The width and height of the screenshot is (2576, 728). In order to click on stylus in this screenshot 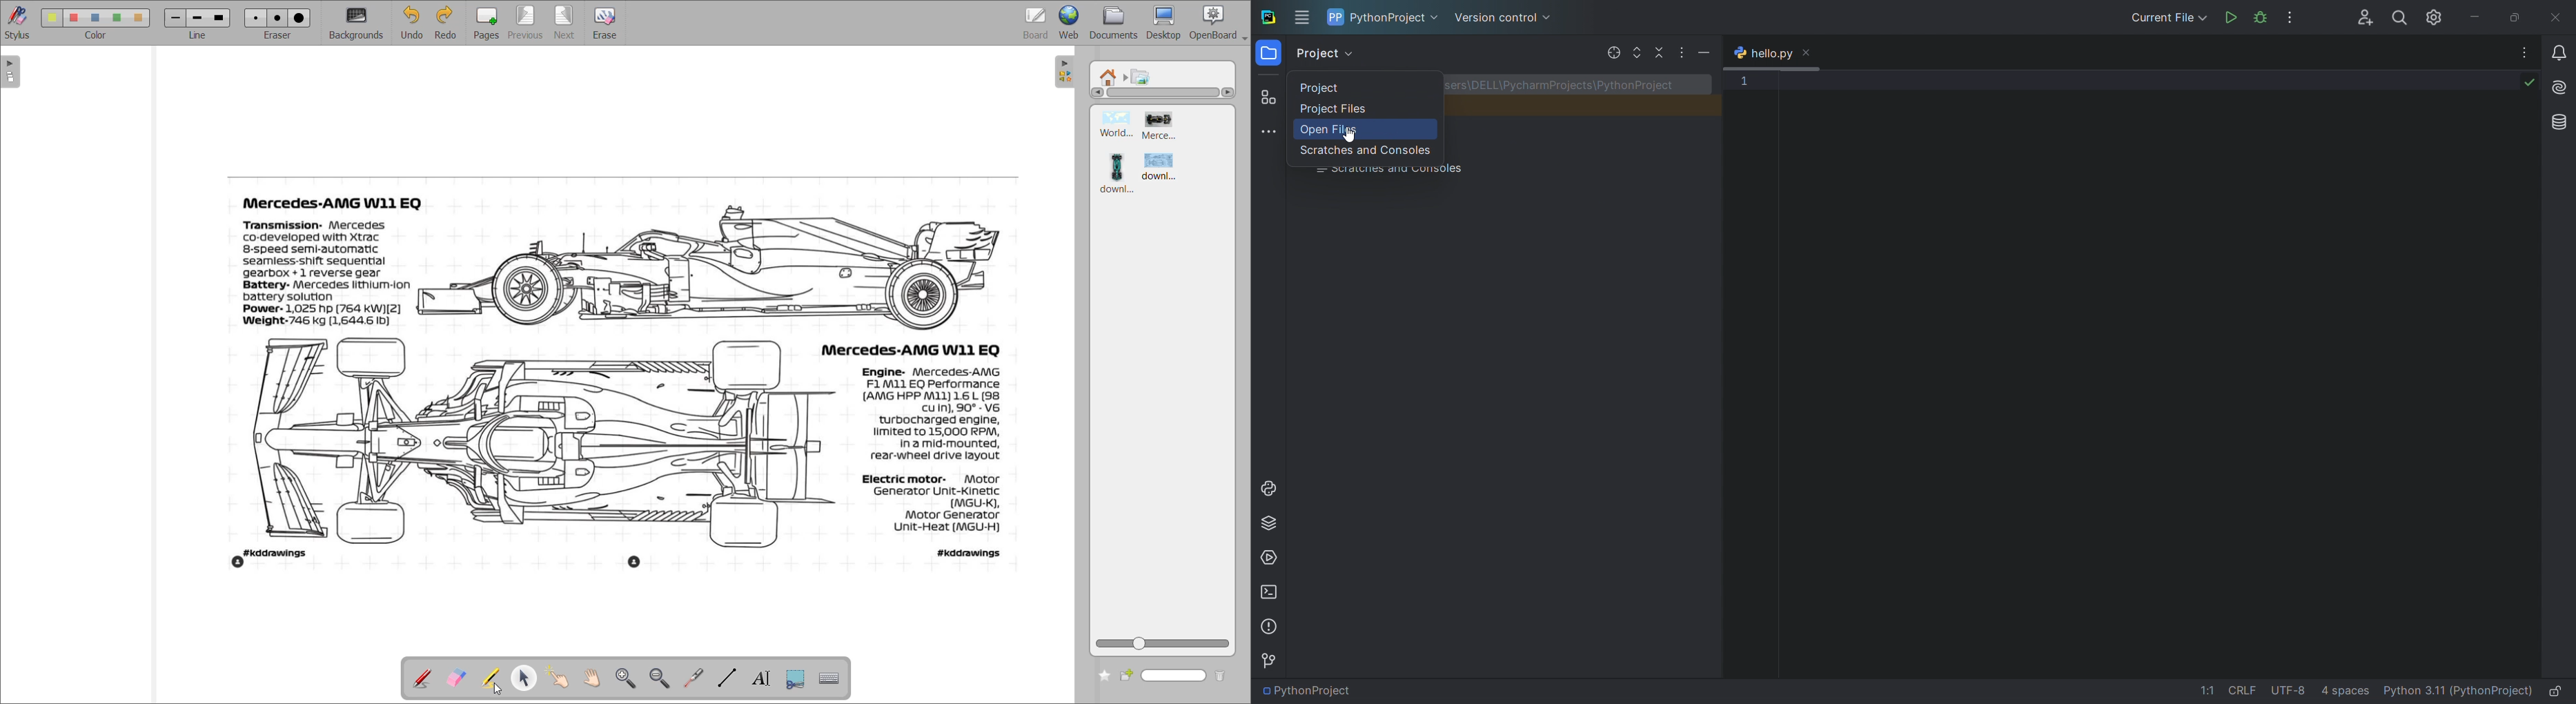, I will do `click(17, 23)`.